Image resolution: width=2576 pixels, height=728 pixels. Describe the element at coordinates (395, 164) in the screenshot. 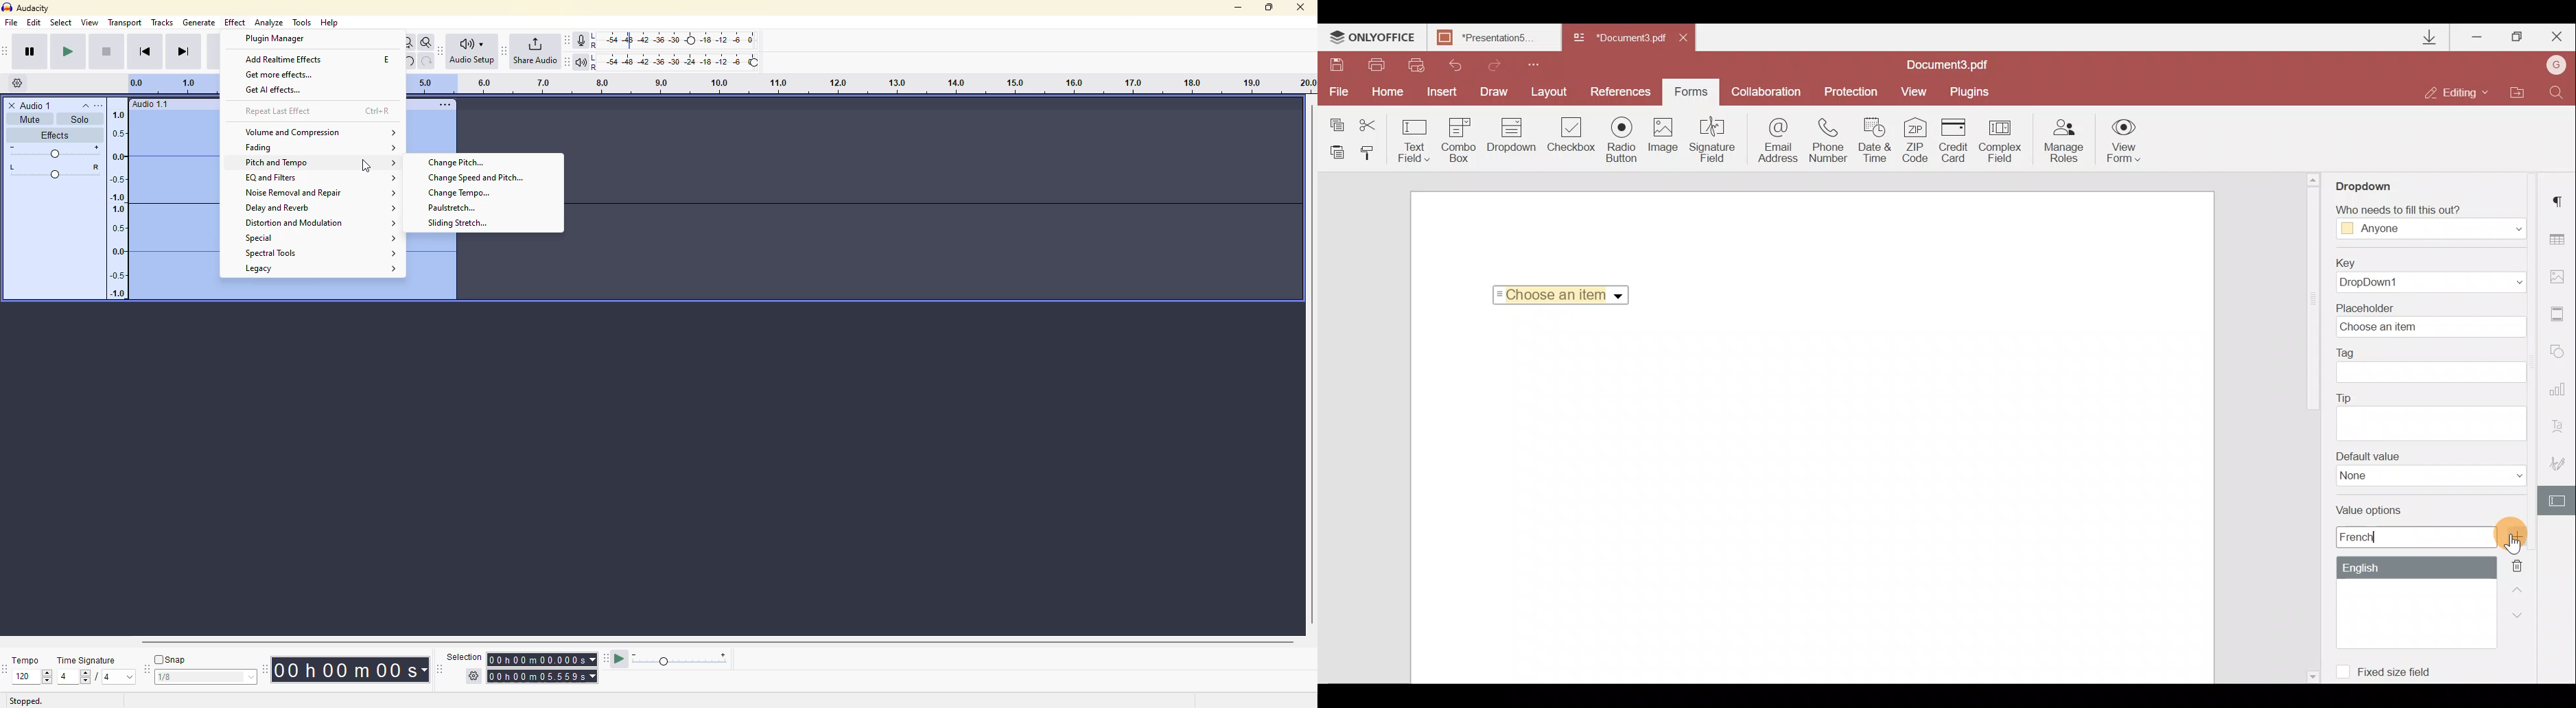

I see `expand` at that location.